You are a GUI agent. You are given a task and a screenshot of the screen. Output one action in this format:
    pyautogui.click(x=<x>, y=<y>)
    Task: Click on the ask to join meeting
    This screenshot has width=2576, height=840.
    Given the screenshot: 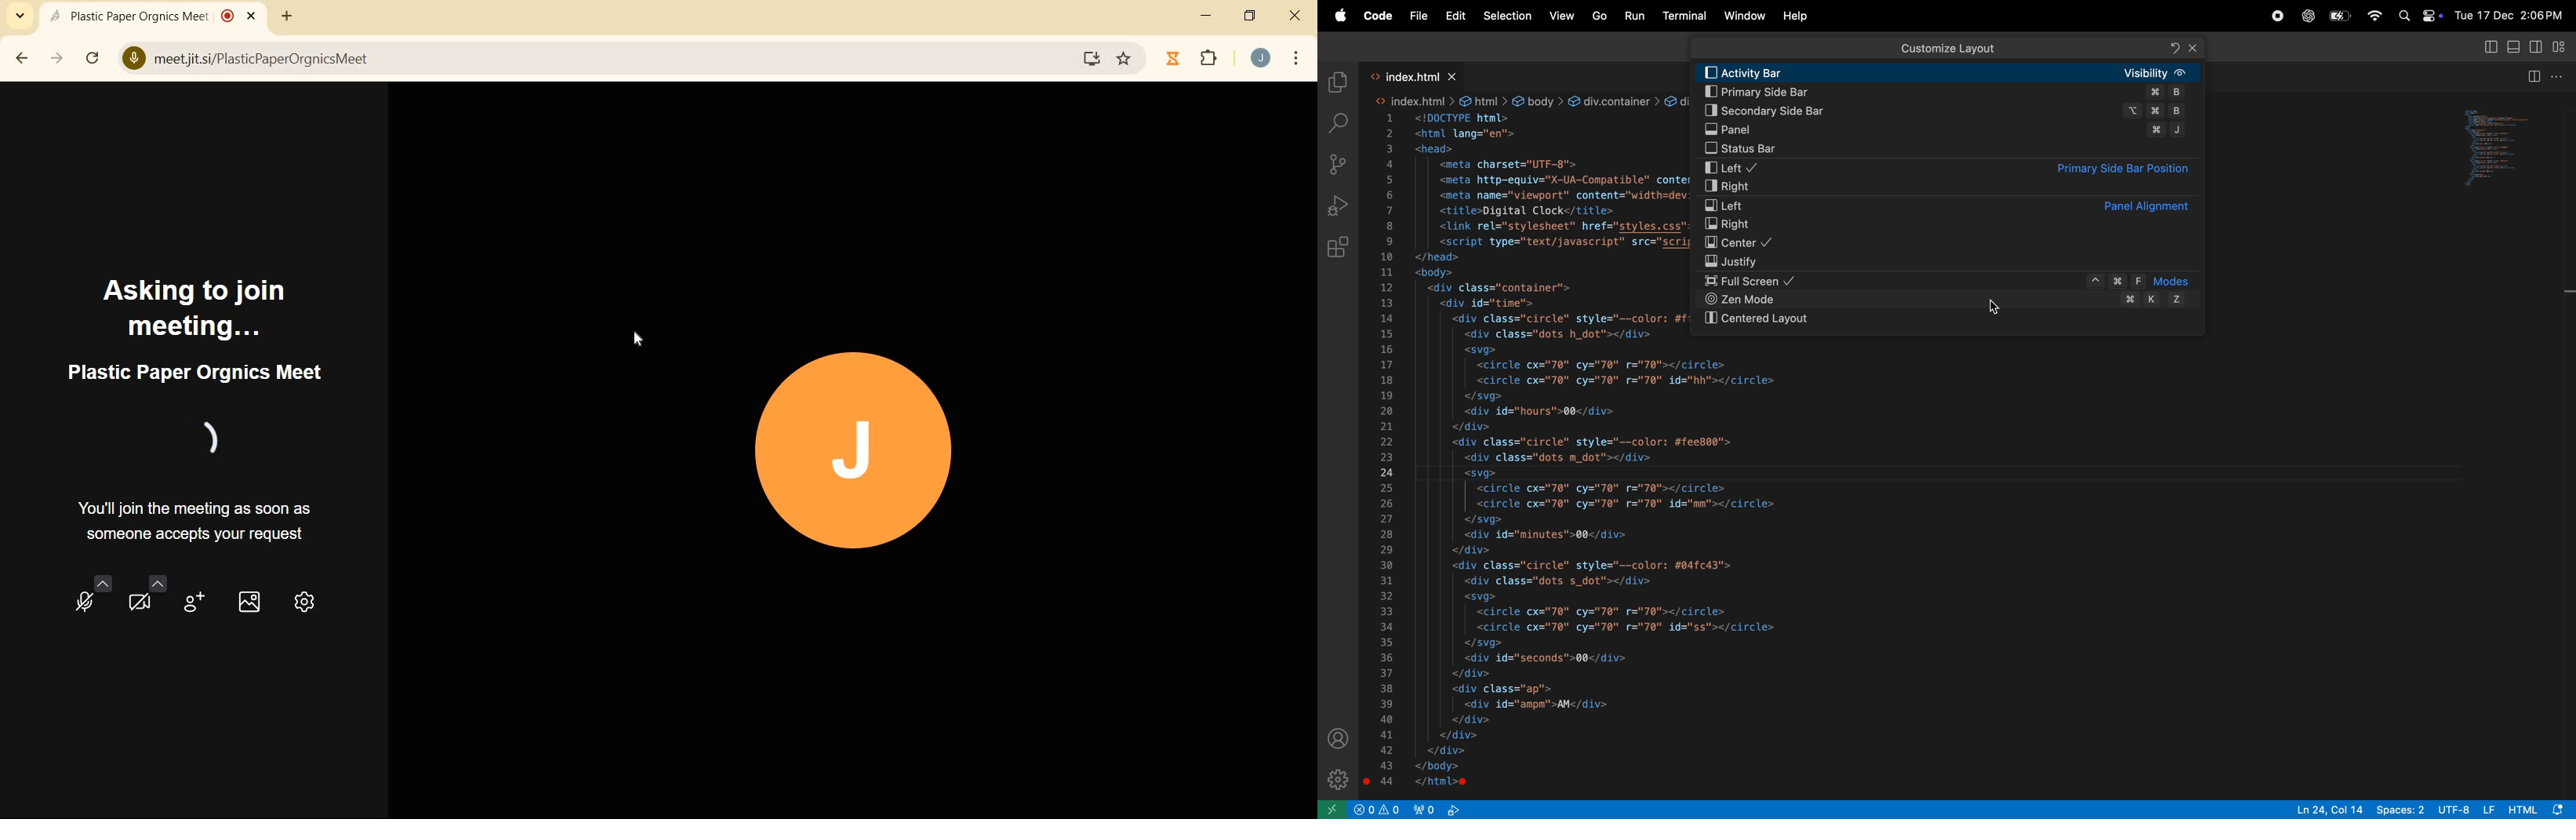 What is the action you would take?
    pyautogui.click(x=194, y=305)
    